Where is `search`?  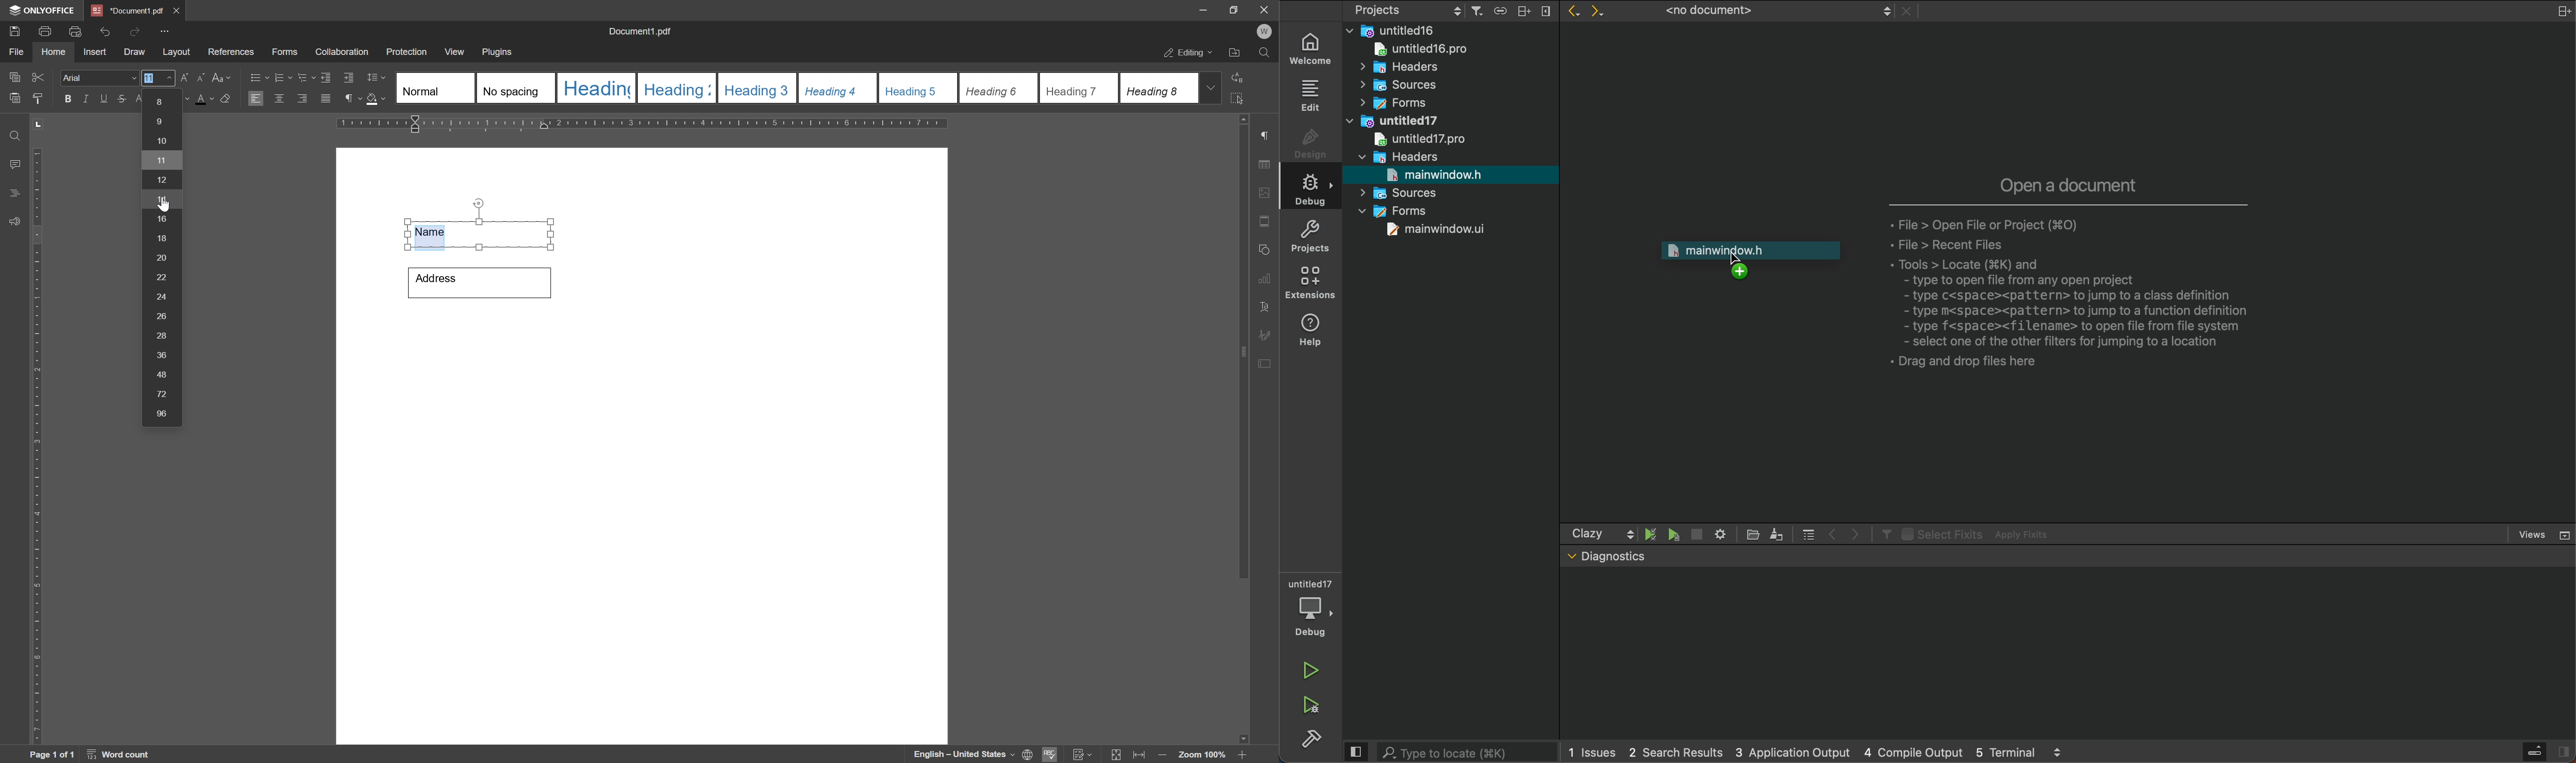
search is located at coordinates (1447, 750).